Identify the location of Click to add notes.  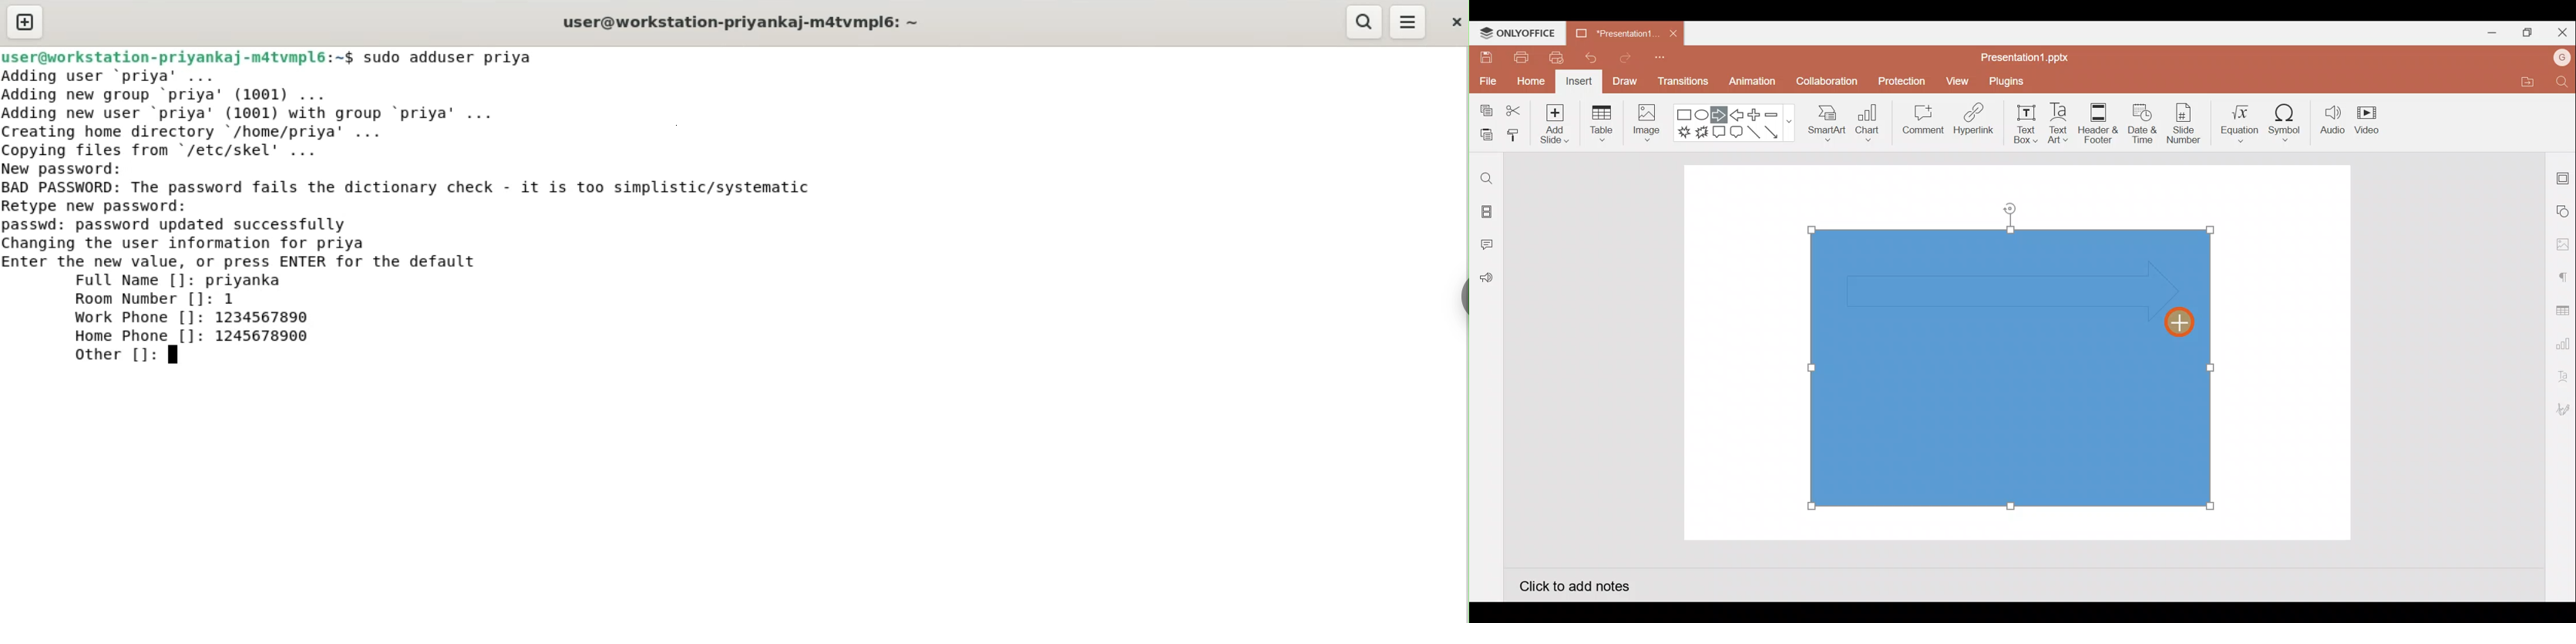
(1574, 585).